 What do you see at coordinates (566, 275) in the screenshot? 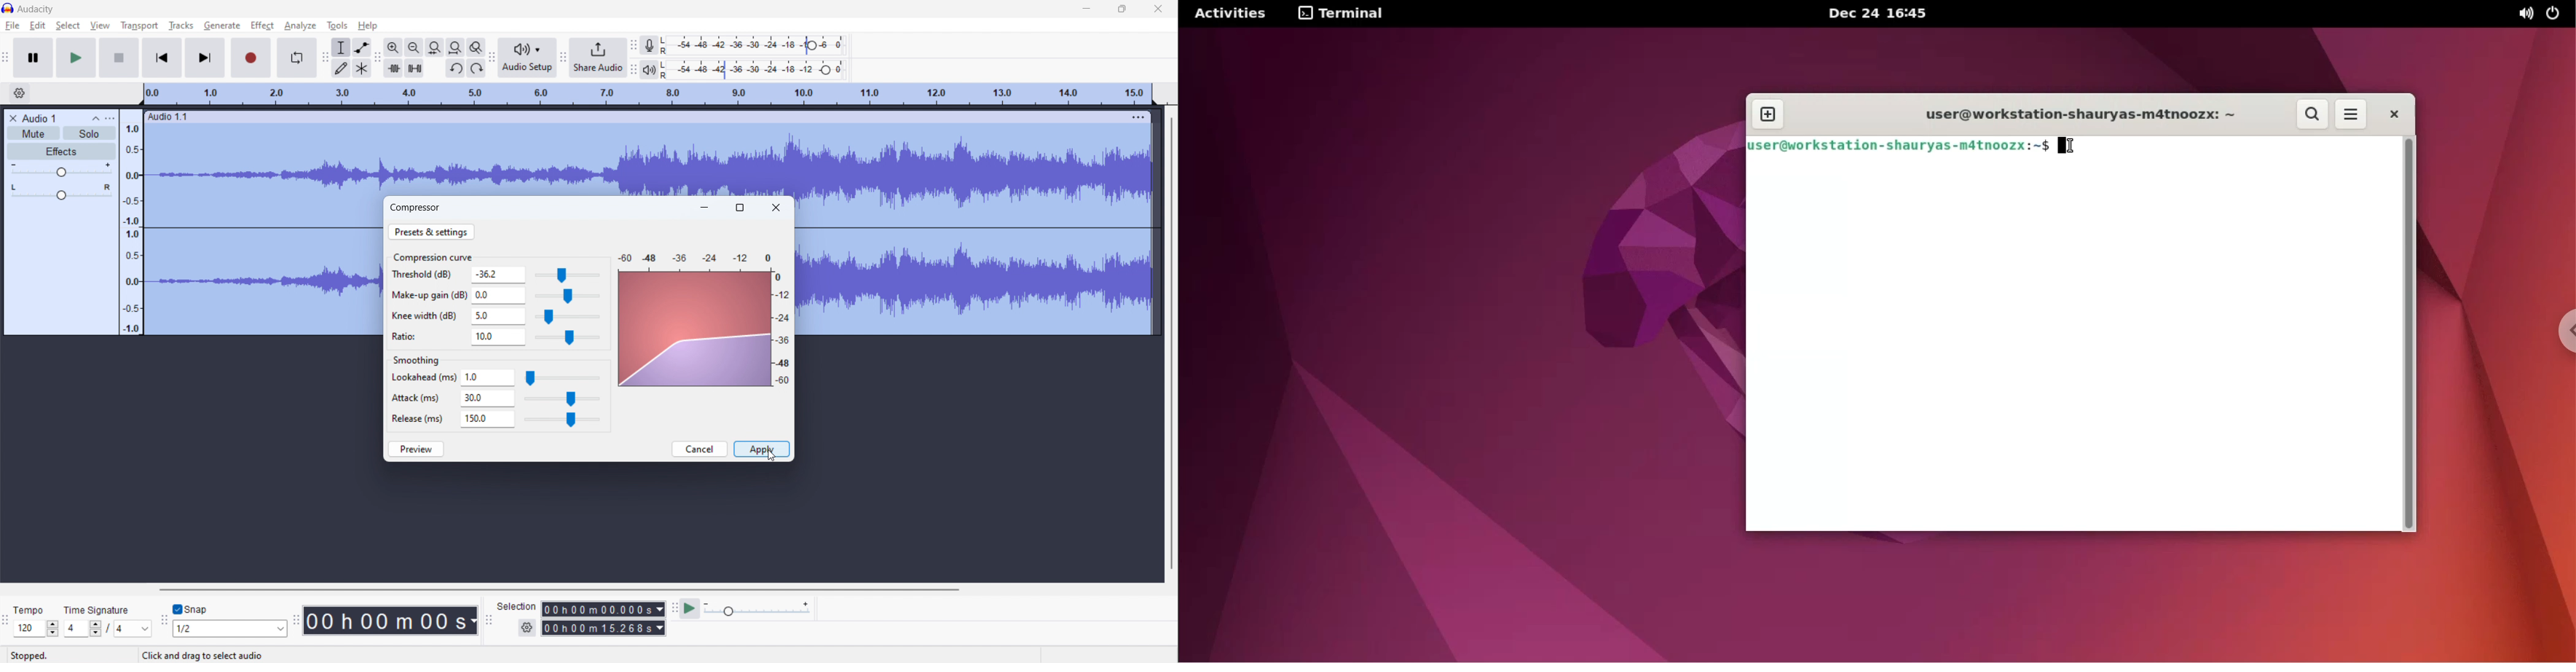
I see `thresh hold slider (sliding down) ` at bounding box center [566, 275].